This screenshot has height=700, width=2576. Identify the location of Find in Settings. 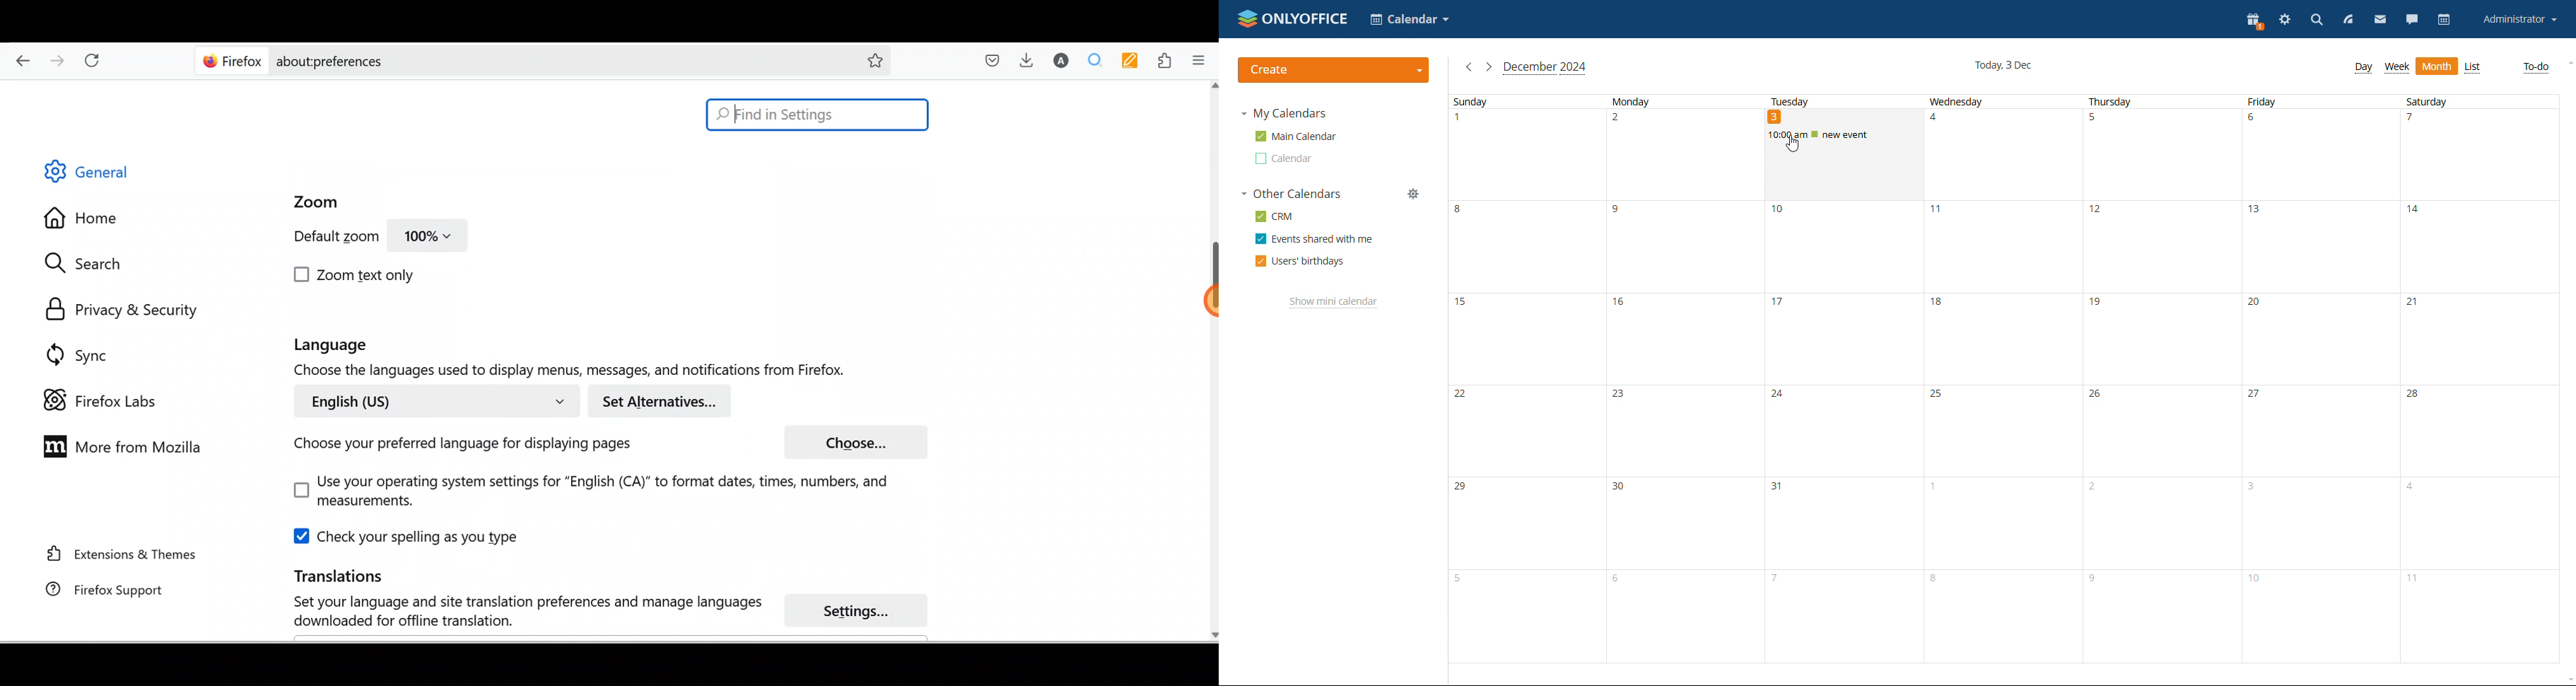
(818, 114).